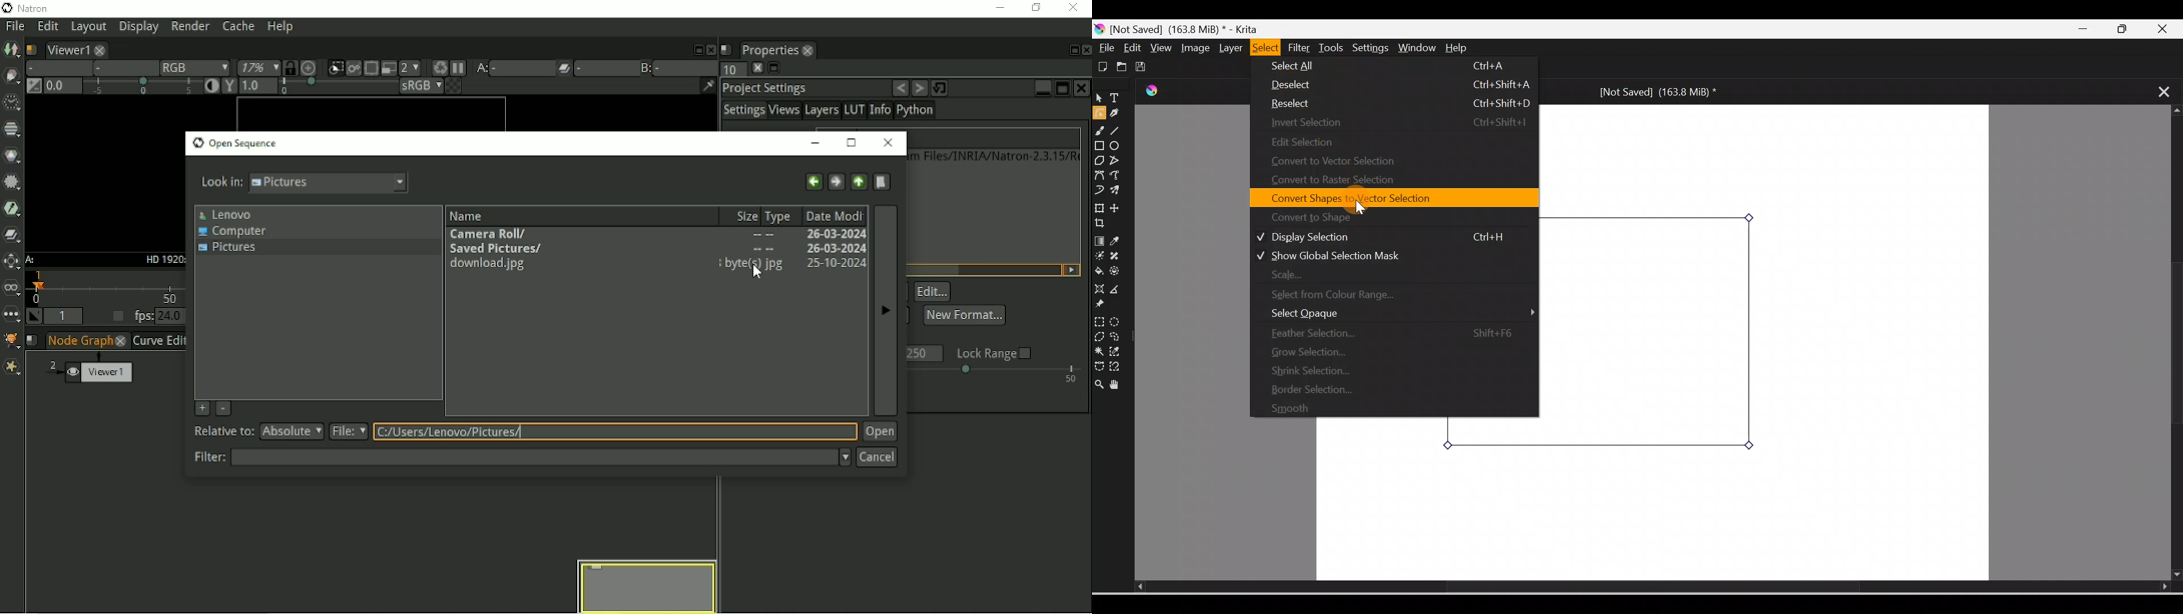 The height and width of the screenshot is (616, 2184). What do you see at coordinates (1116, 160) in the screenshot?
I see `Polyline` at bounding box center [1116, 160].